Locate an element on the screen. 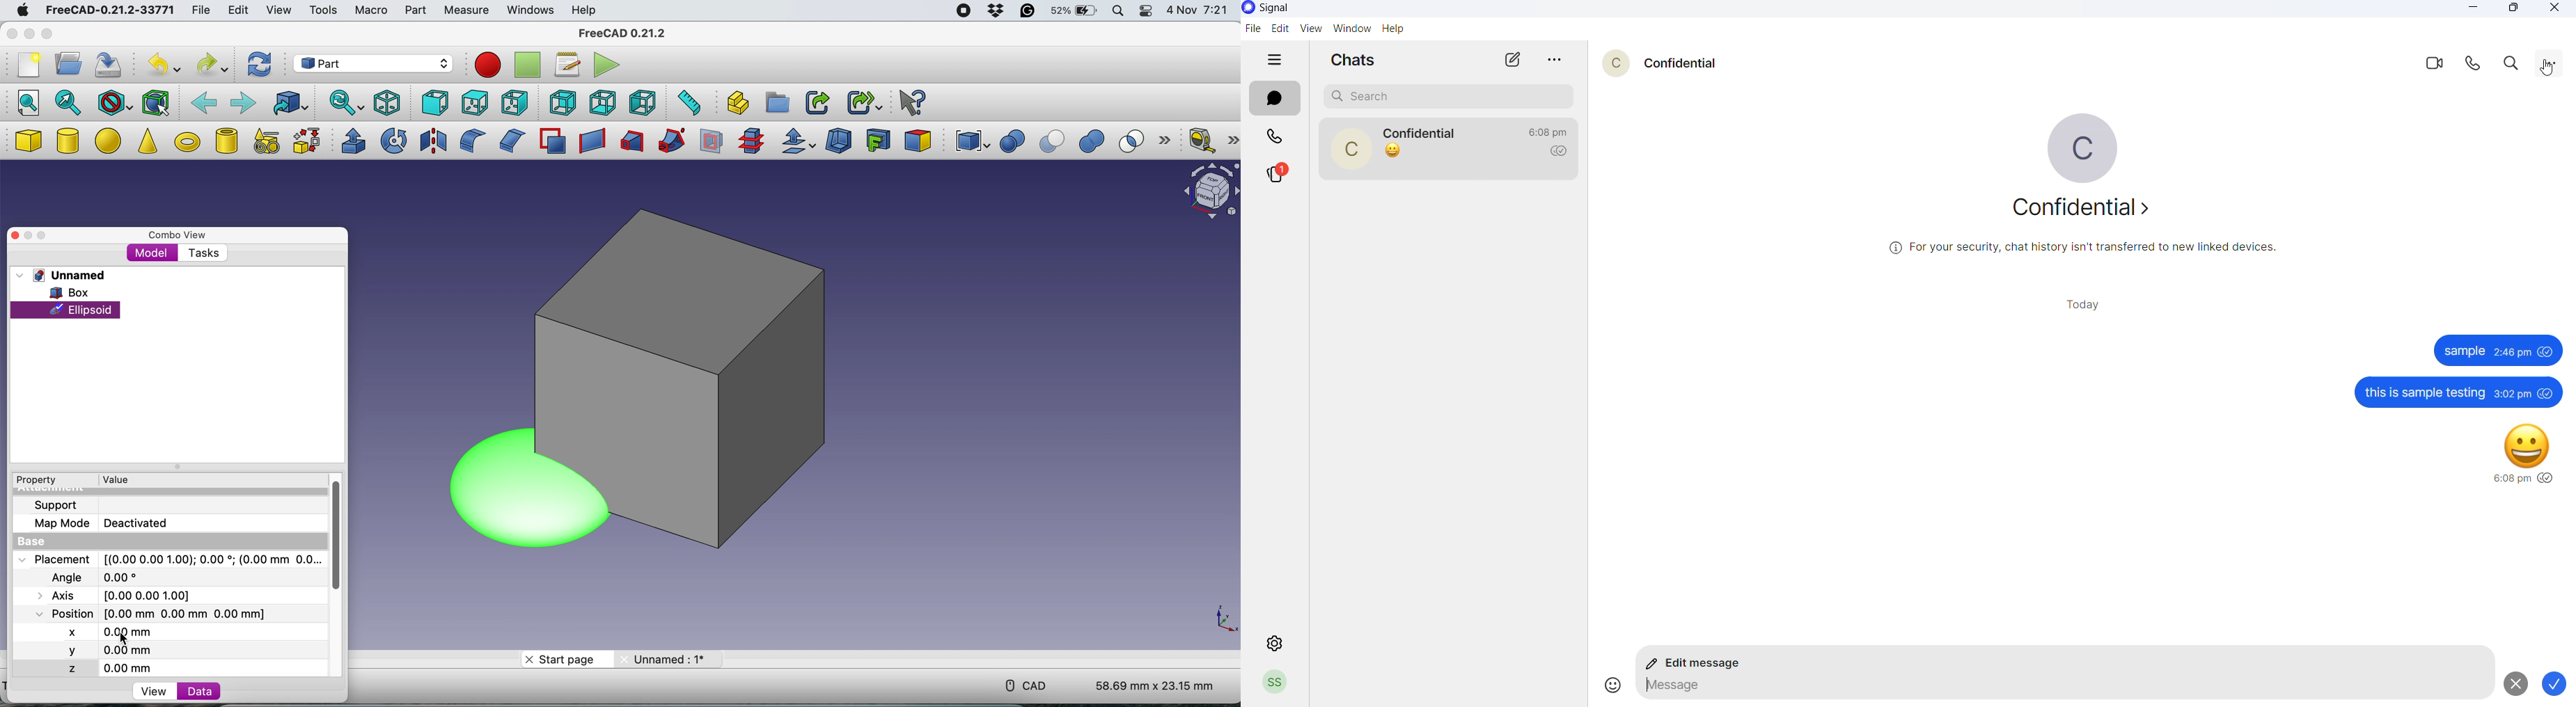 The height and width of the screenshot is (728, 2576). Axis [0.00 0.00 1.00] is located at coordinates (120, 594).